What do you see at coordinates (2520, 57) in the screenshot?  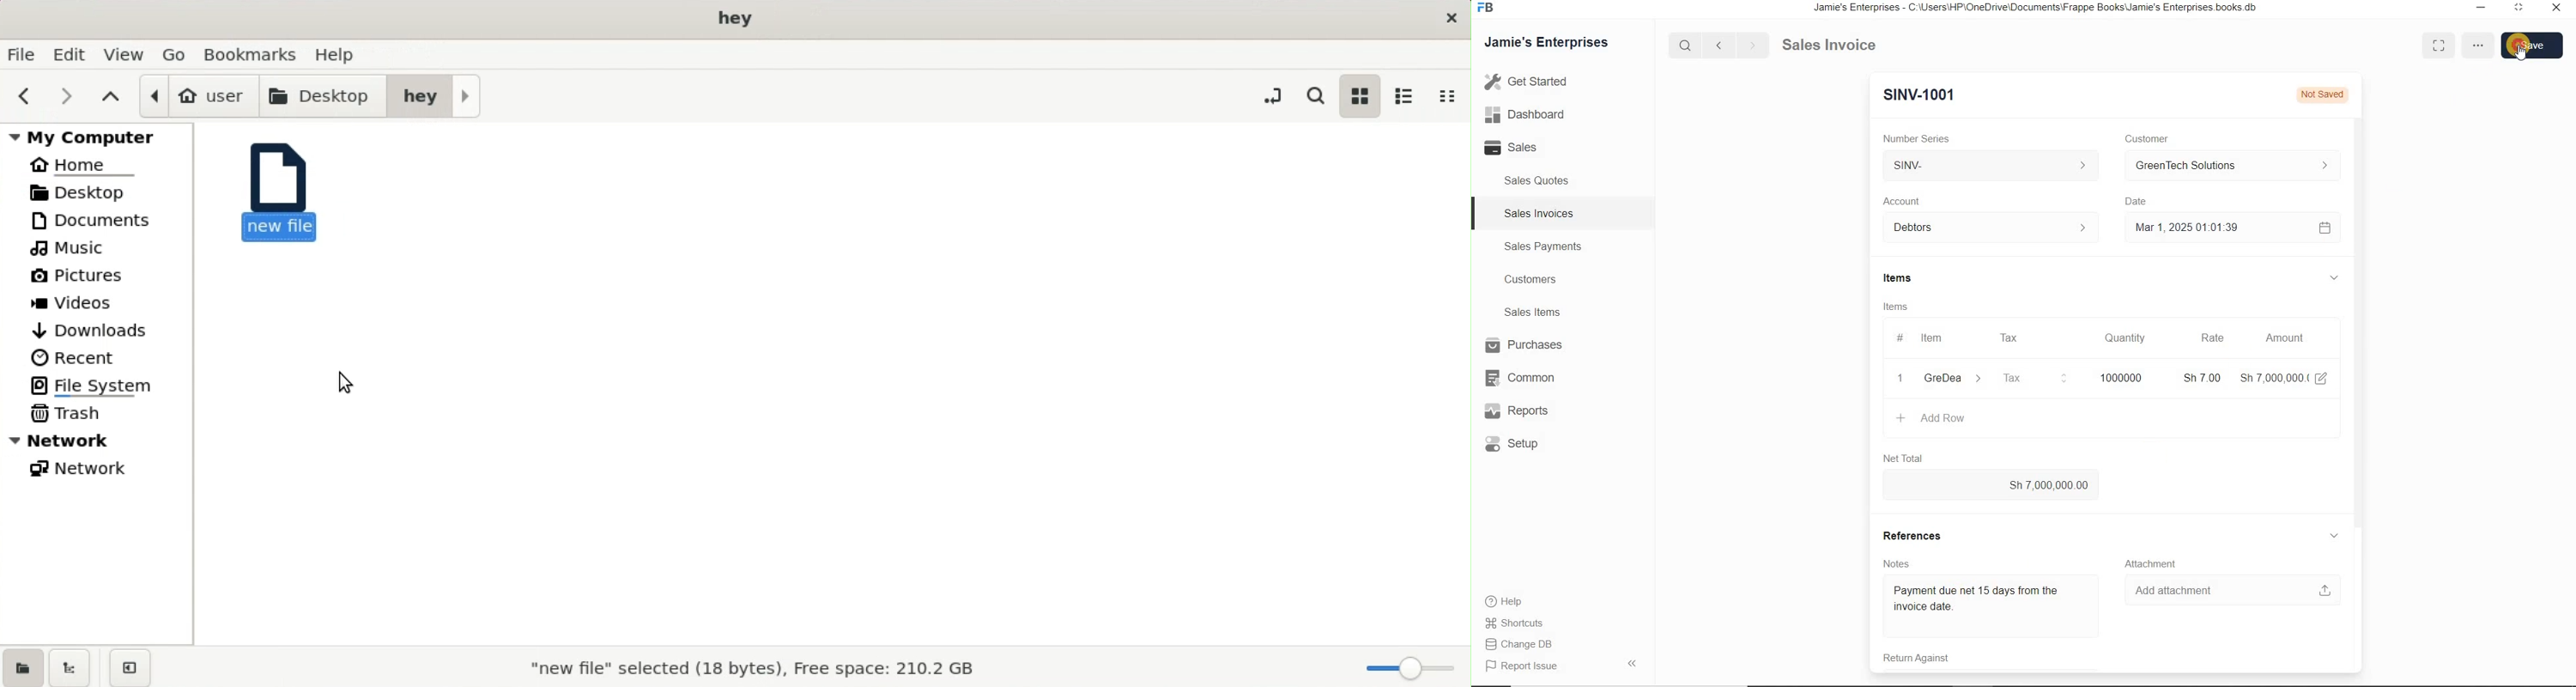 I see `cursor` at bounding box center [2520, 57].